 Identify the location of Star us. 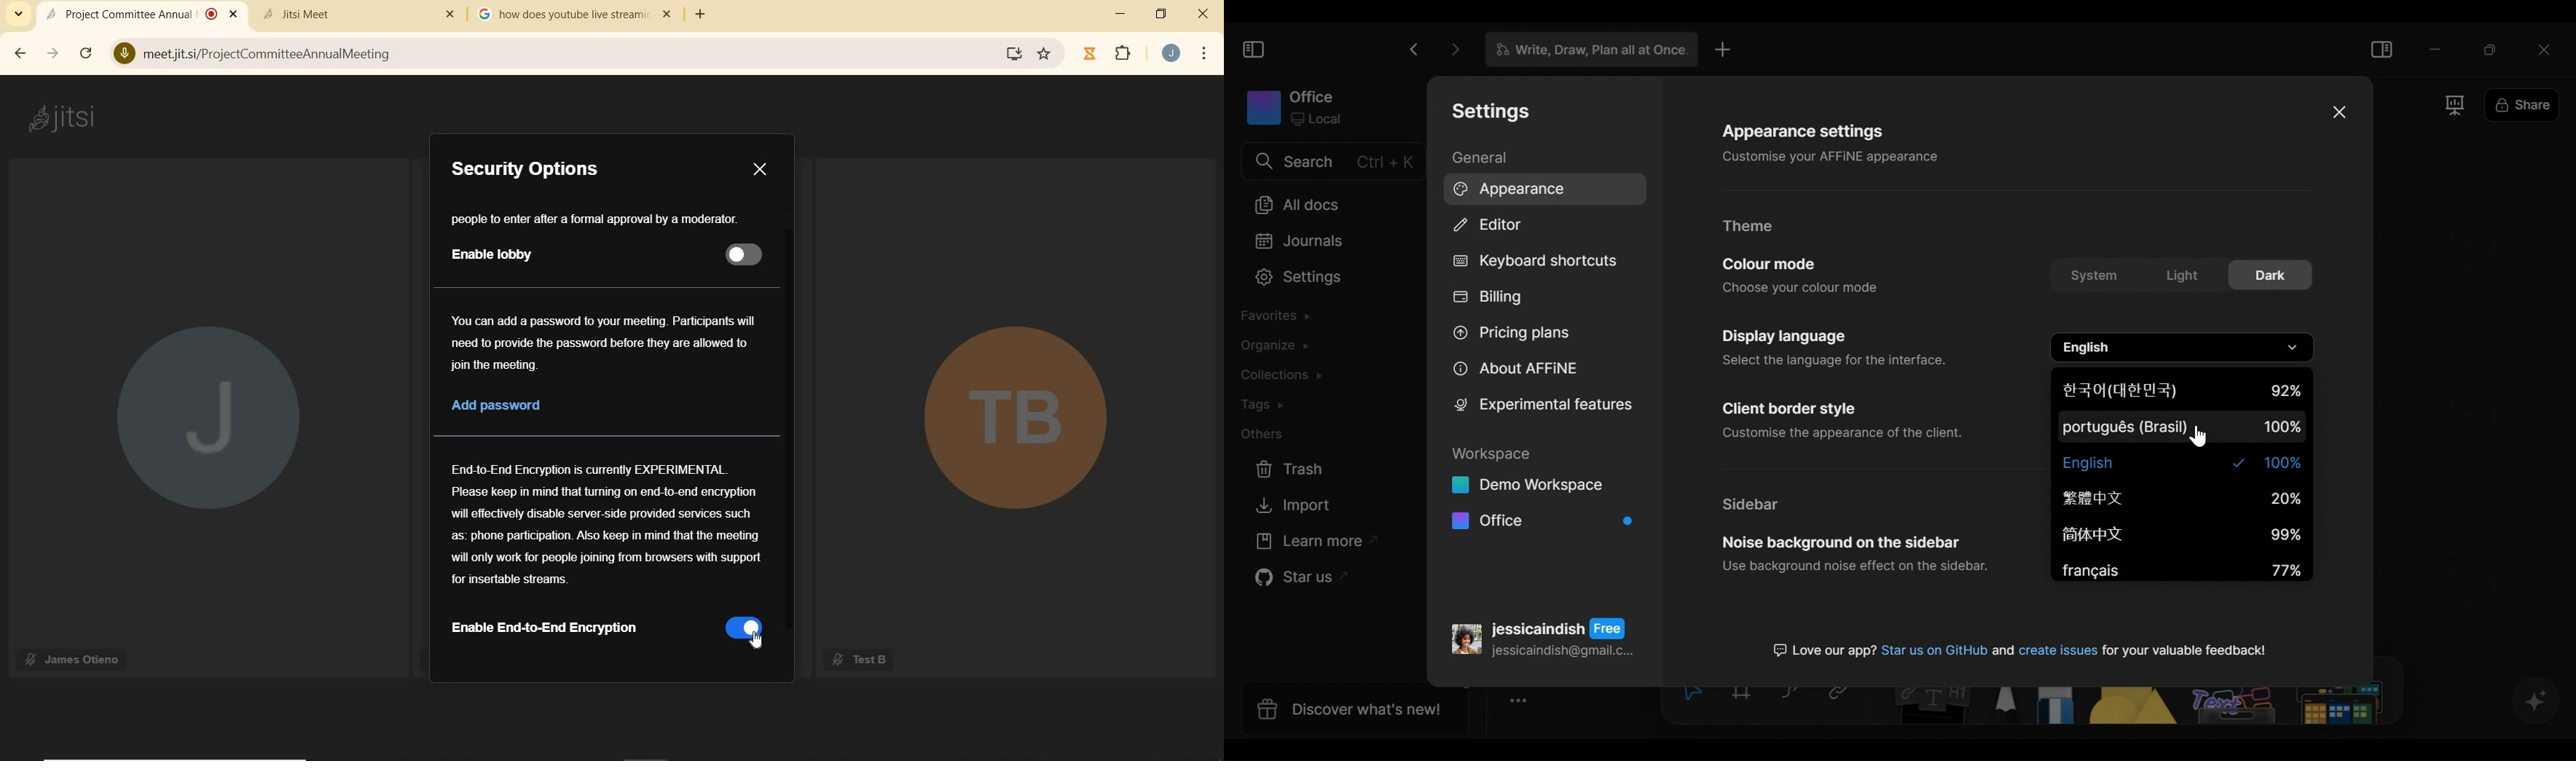
(1299, 580).